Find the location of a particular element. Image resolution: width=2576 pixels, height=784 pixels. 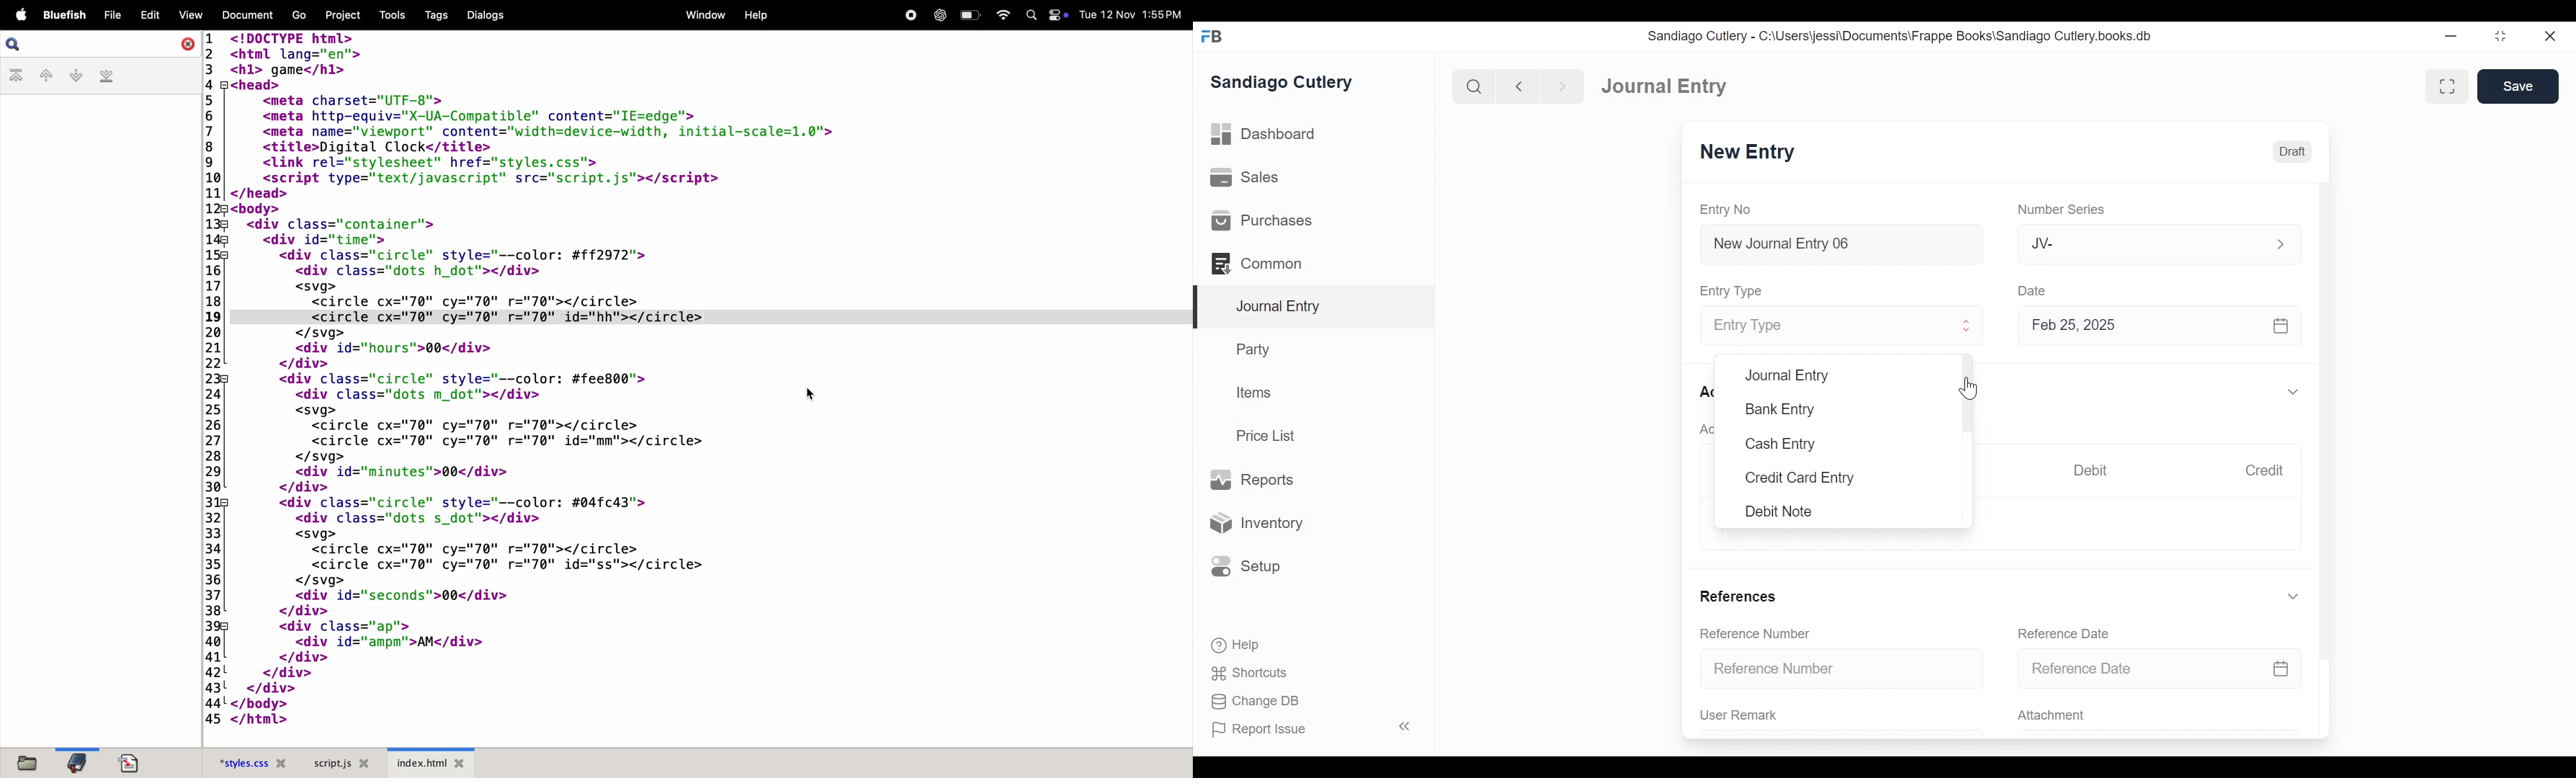

Credit Card Entry is located at coordinates (1800, 478).